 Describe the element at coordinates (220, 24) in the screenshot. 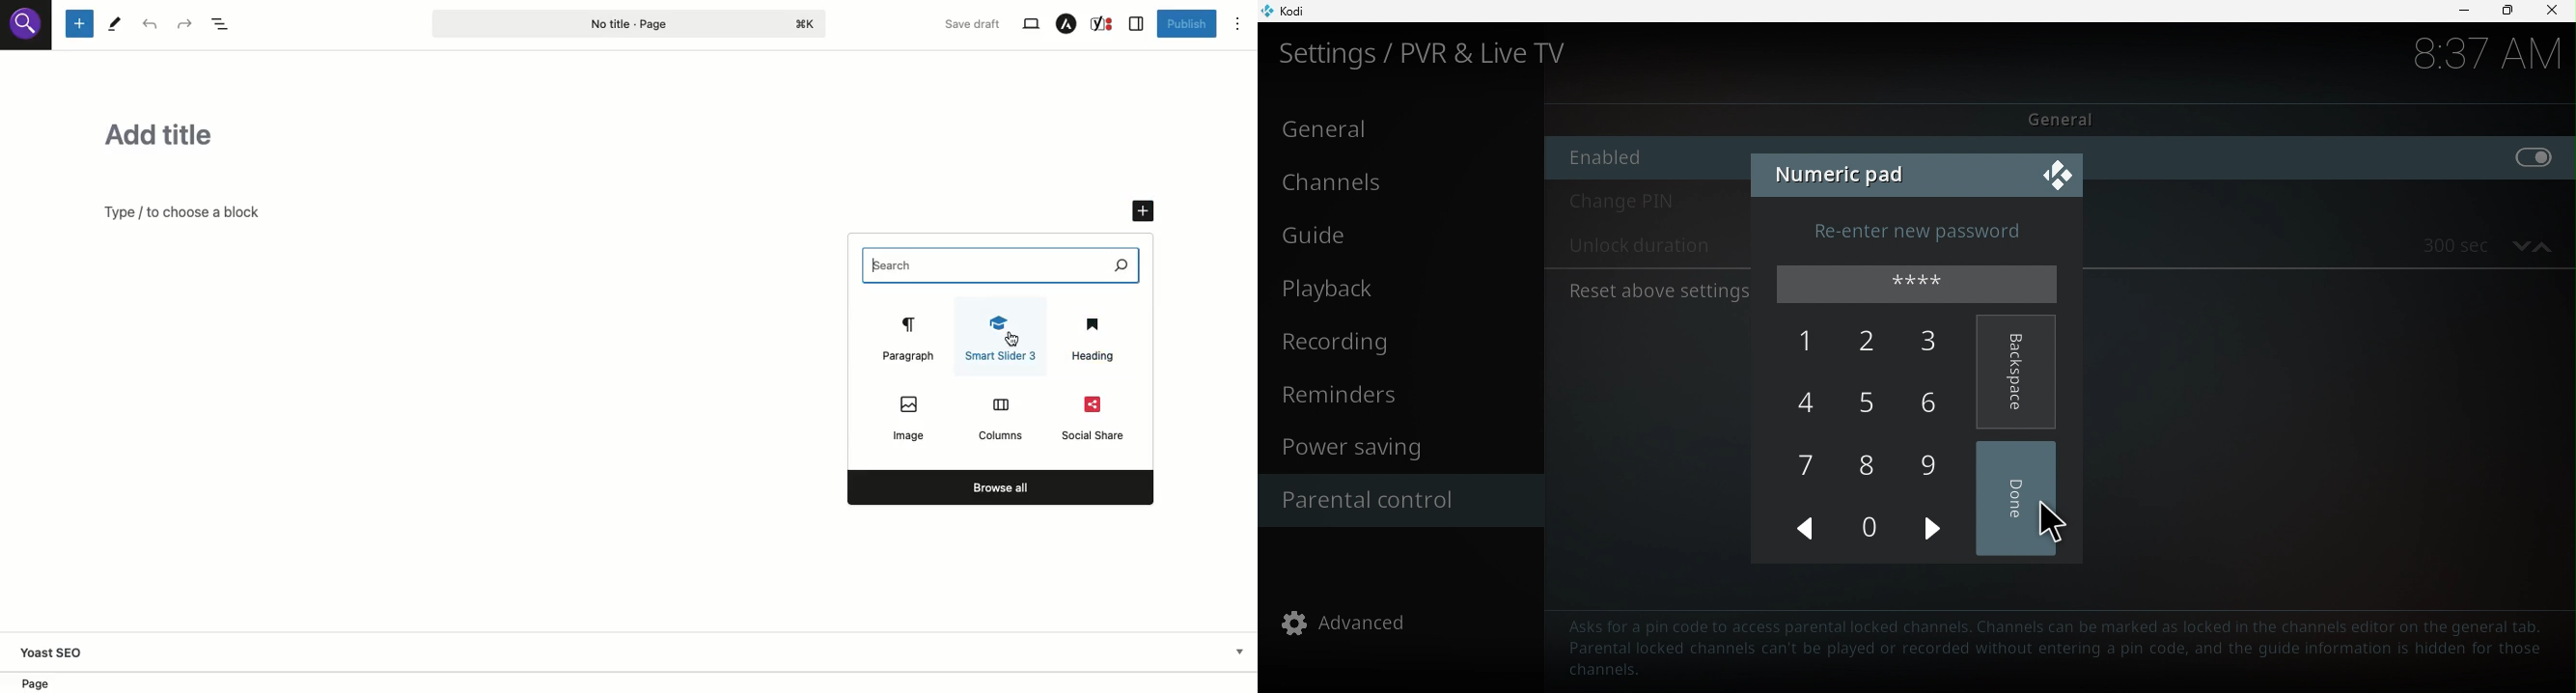

I see `Document overview` at that location.